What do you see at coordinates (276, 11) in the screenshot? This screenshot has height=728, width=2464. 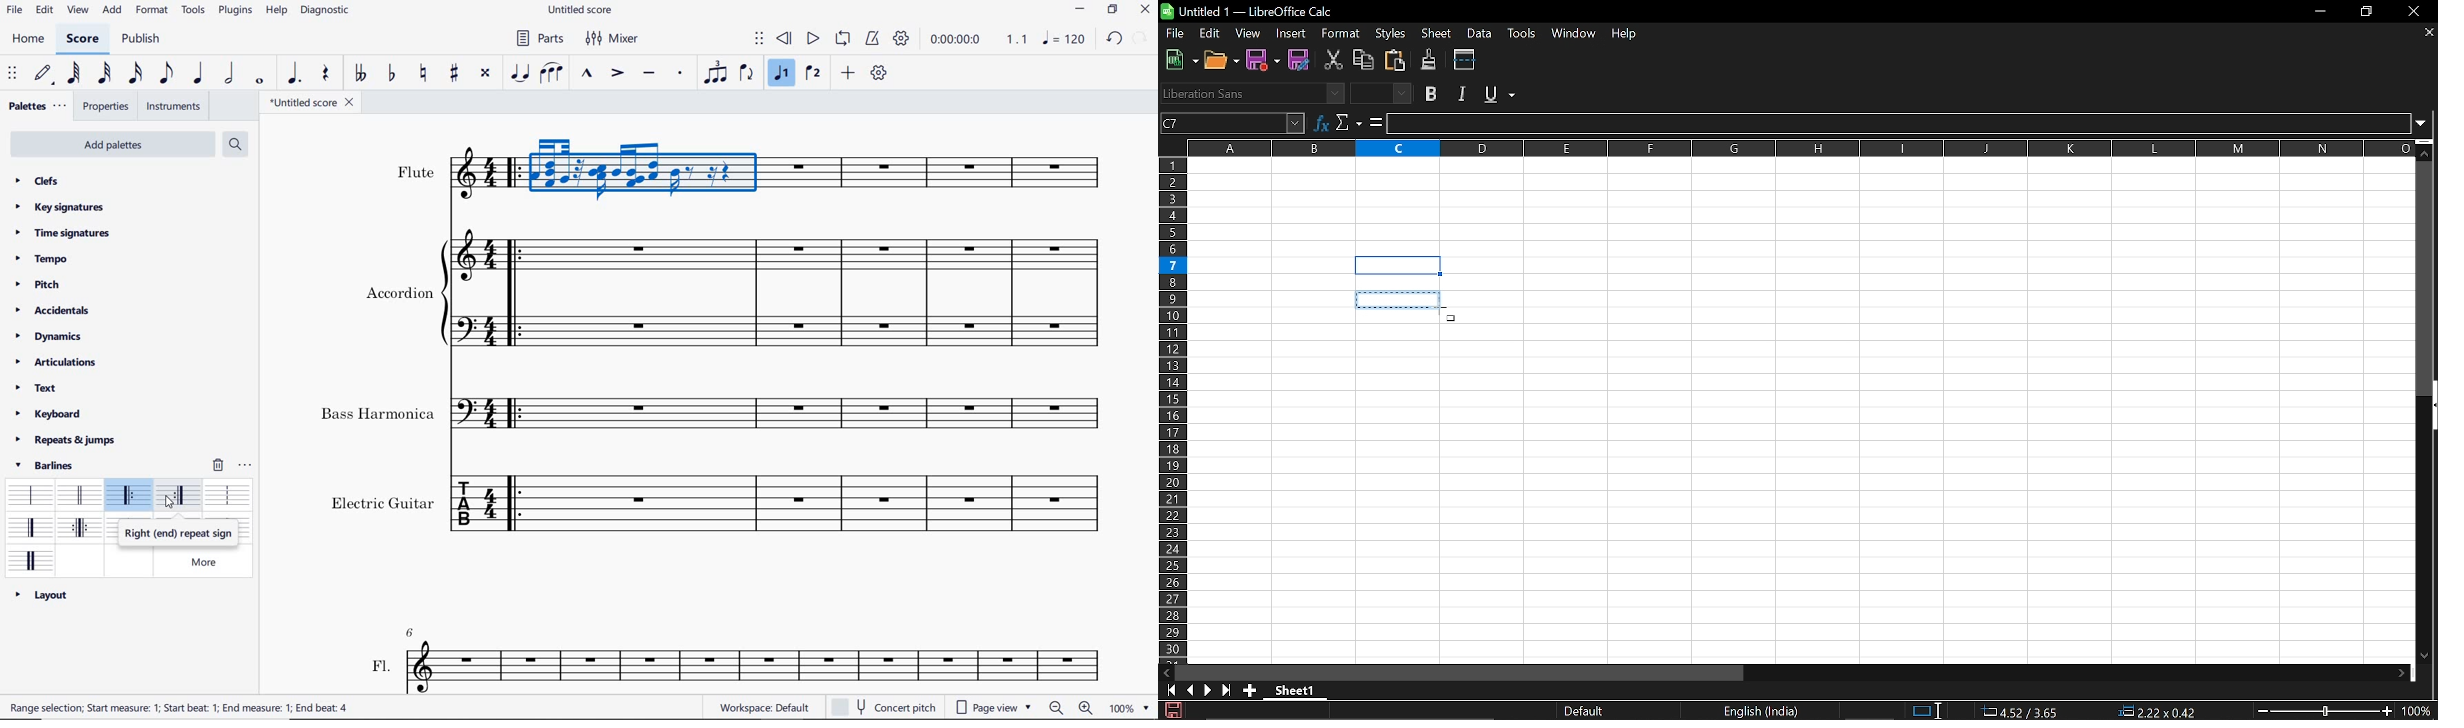 I see `help` at bounding box center [276, 11].